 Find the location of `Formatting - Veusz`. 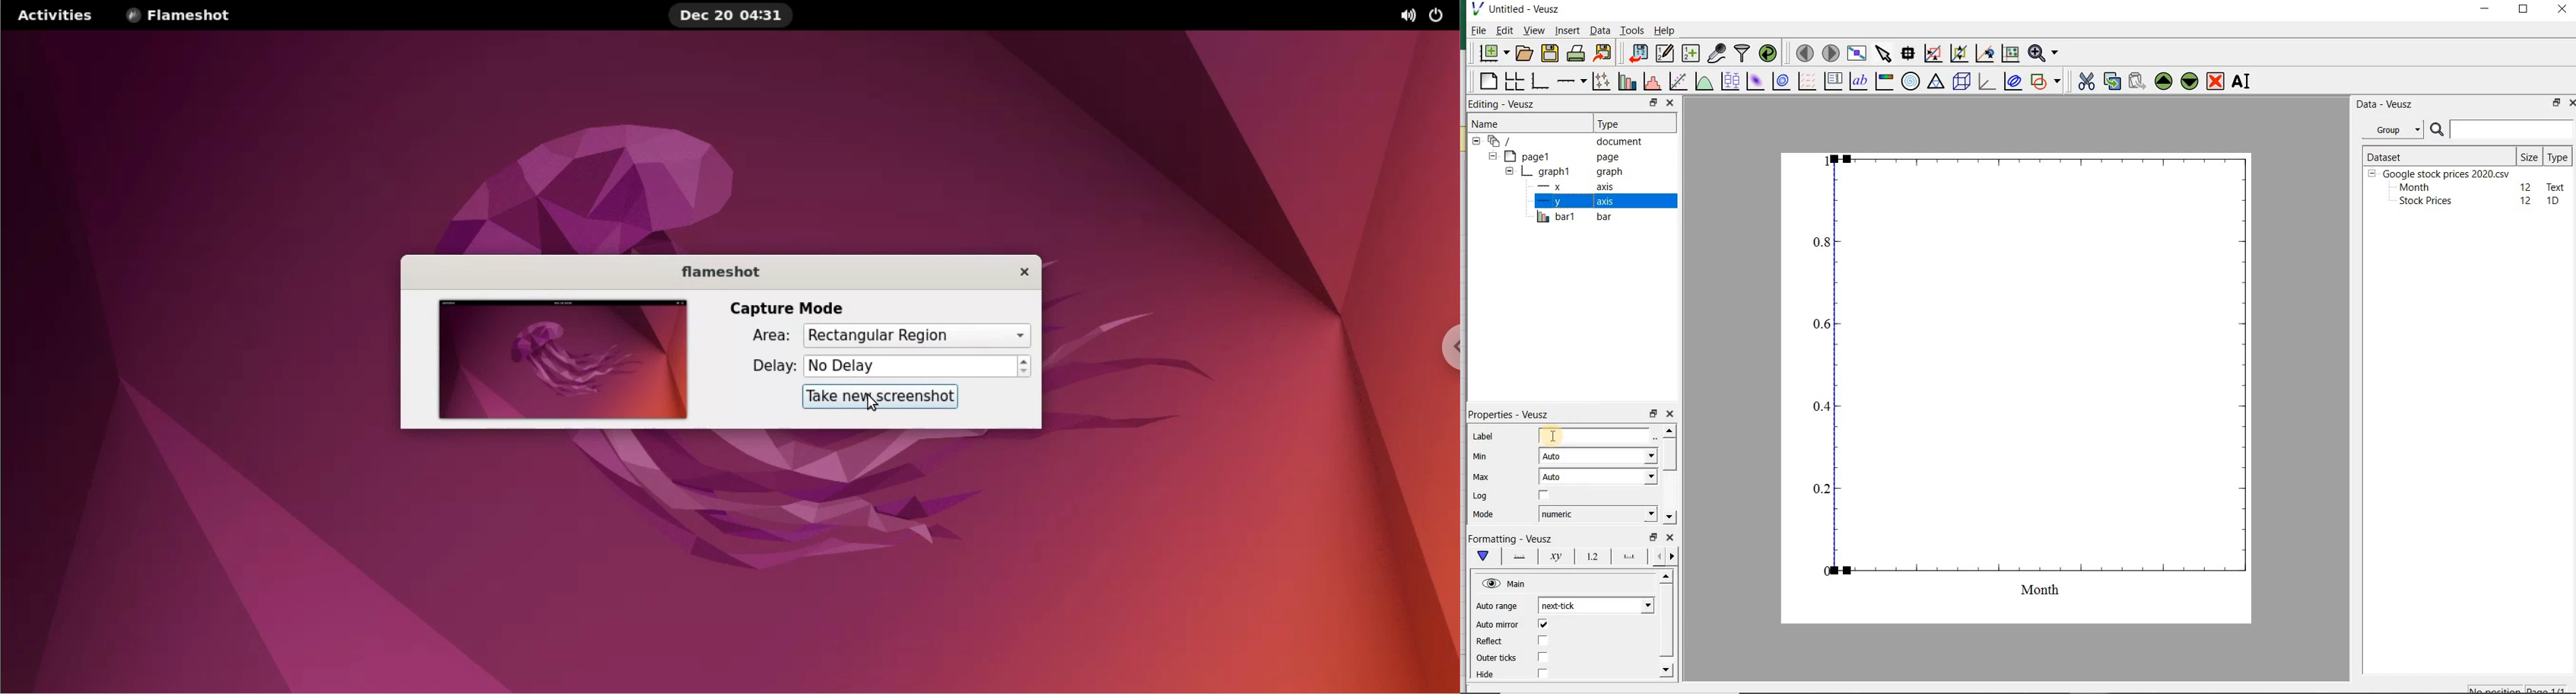

Formatting - Veusz is located at coordinates (1512, 538).